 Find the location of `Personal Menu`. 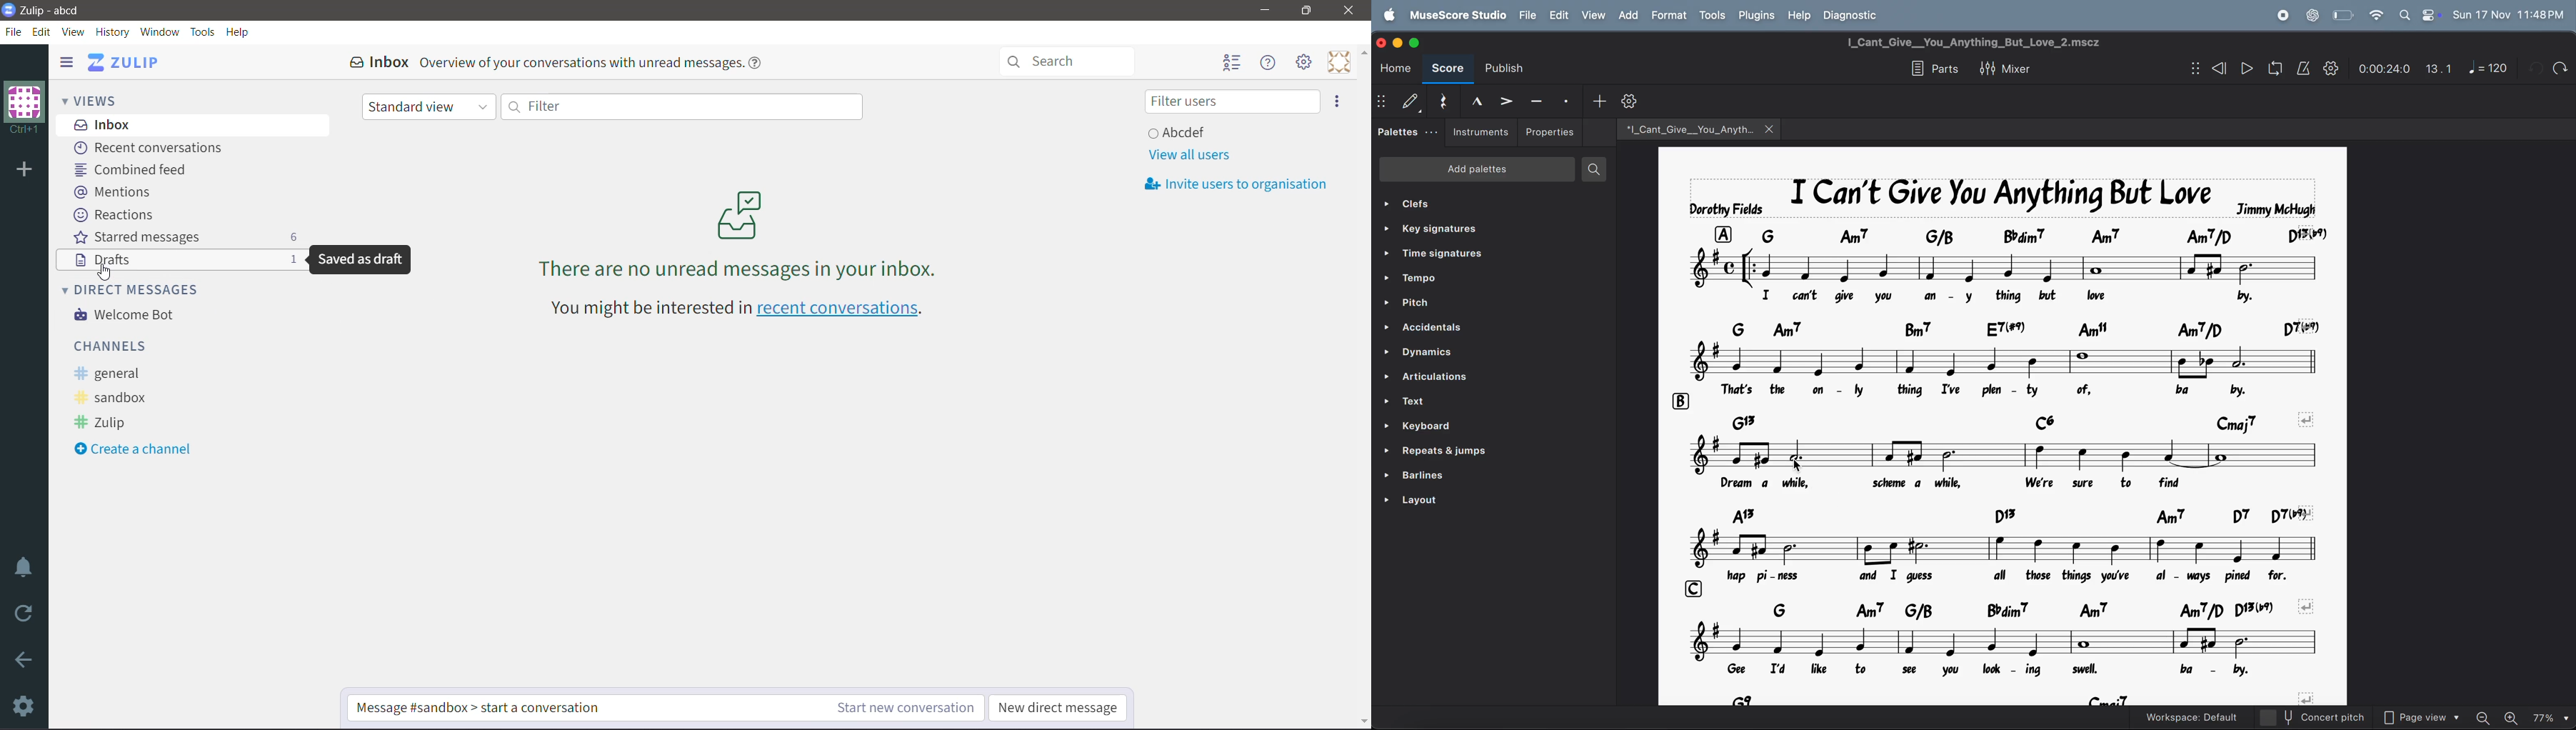

Personal Menu is located at coordinates (1339, 62).